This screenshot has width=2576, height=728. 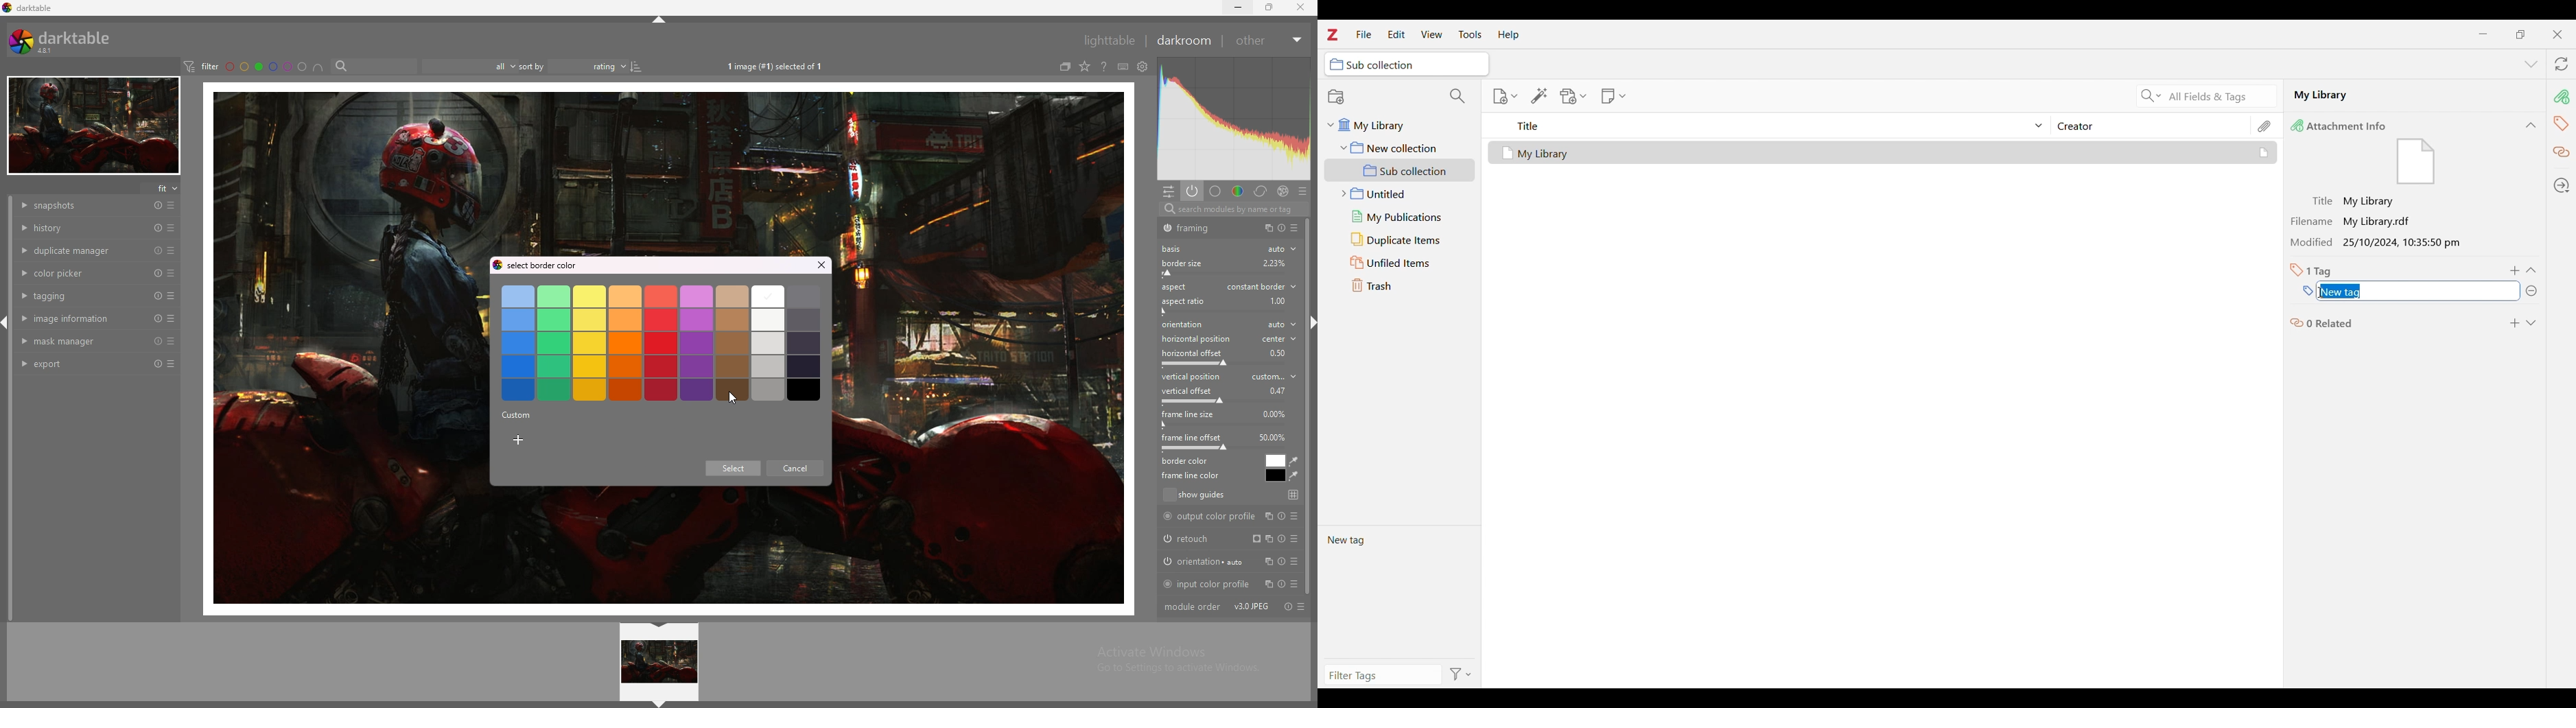 What do you see at coordinates (1336, 96) in the screenshot?
I see `New collection` at bounding box center [1336, 96].